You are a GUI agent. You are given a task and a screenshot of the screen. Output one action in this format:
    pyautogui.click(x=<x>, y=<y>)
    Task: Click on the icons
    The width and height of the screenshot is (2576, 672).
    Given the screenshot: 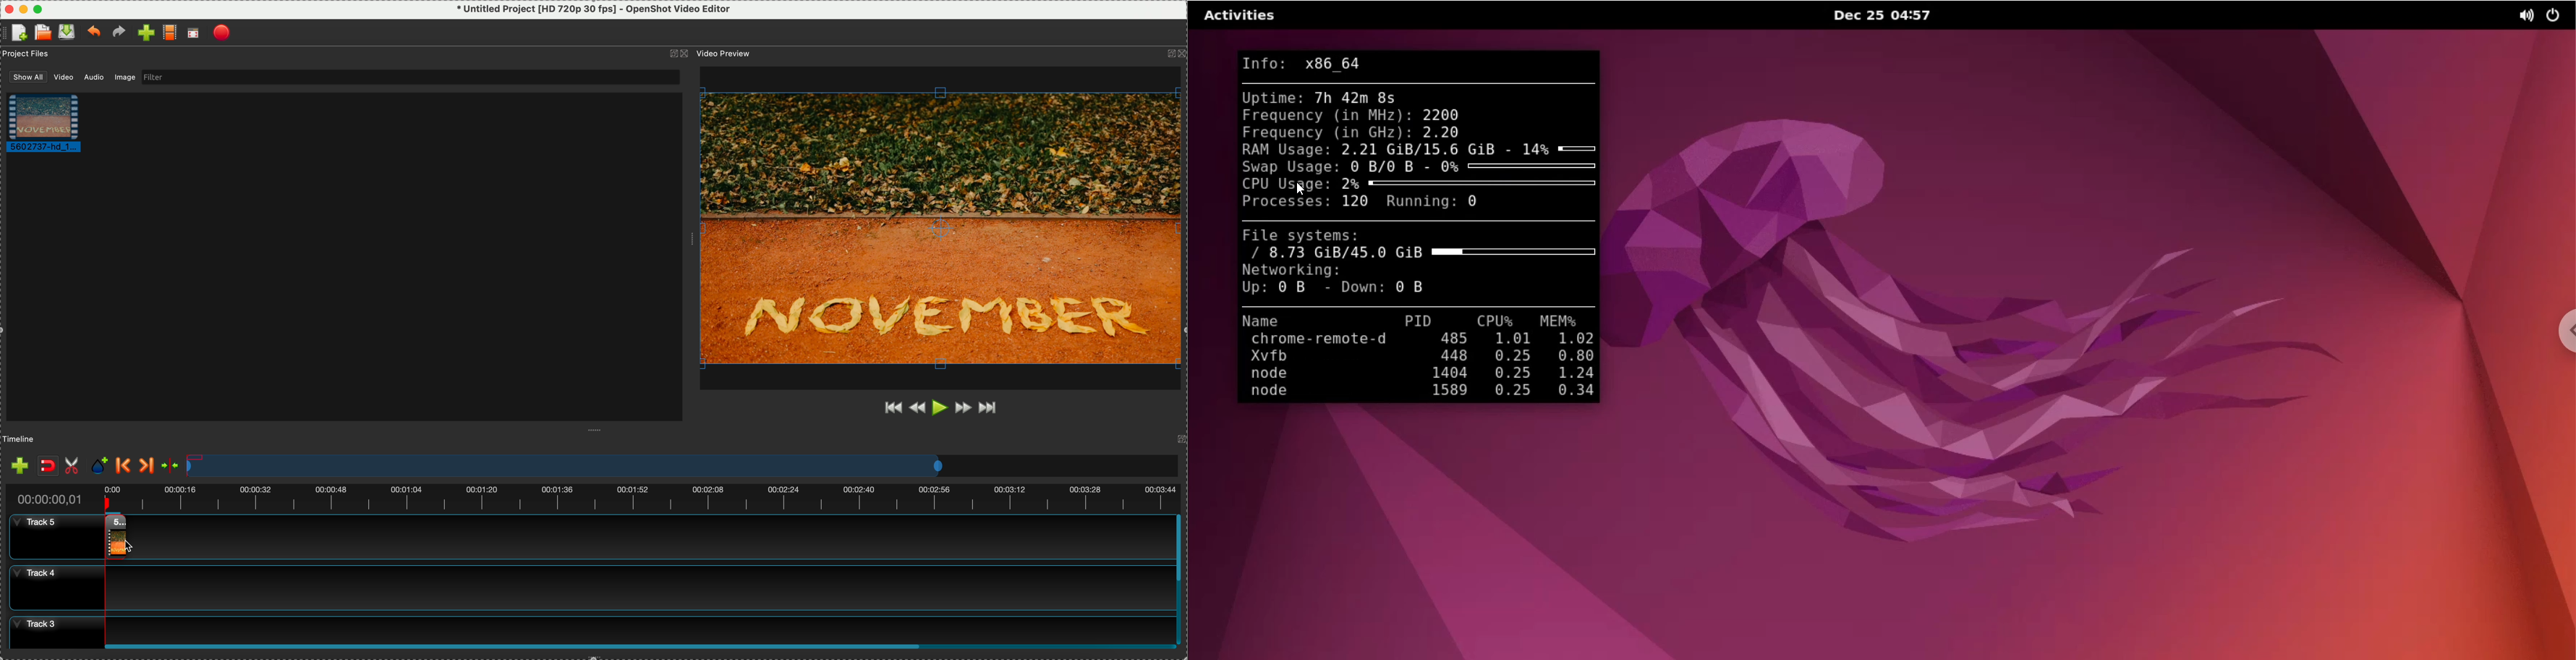 What is the action you would take?
    pyautogui.click(x=678, y=54)
    